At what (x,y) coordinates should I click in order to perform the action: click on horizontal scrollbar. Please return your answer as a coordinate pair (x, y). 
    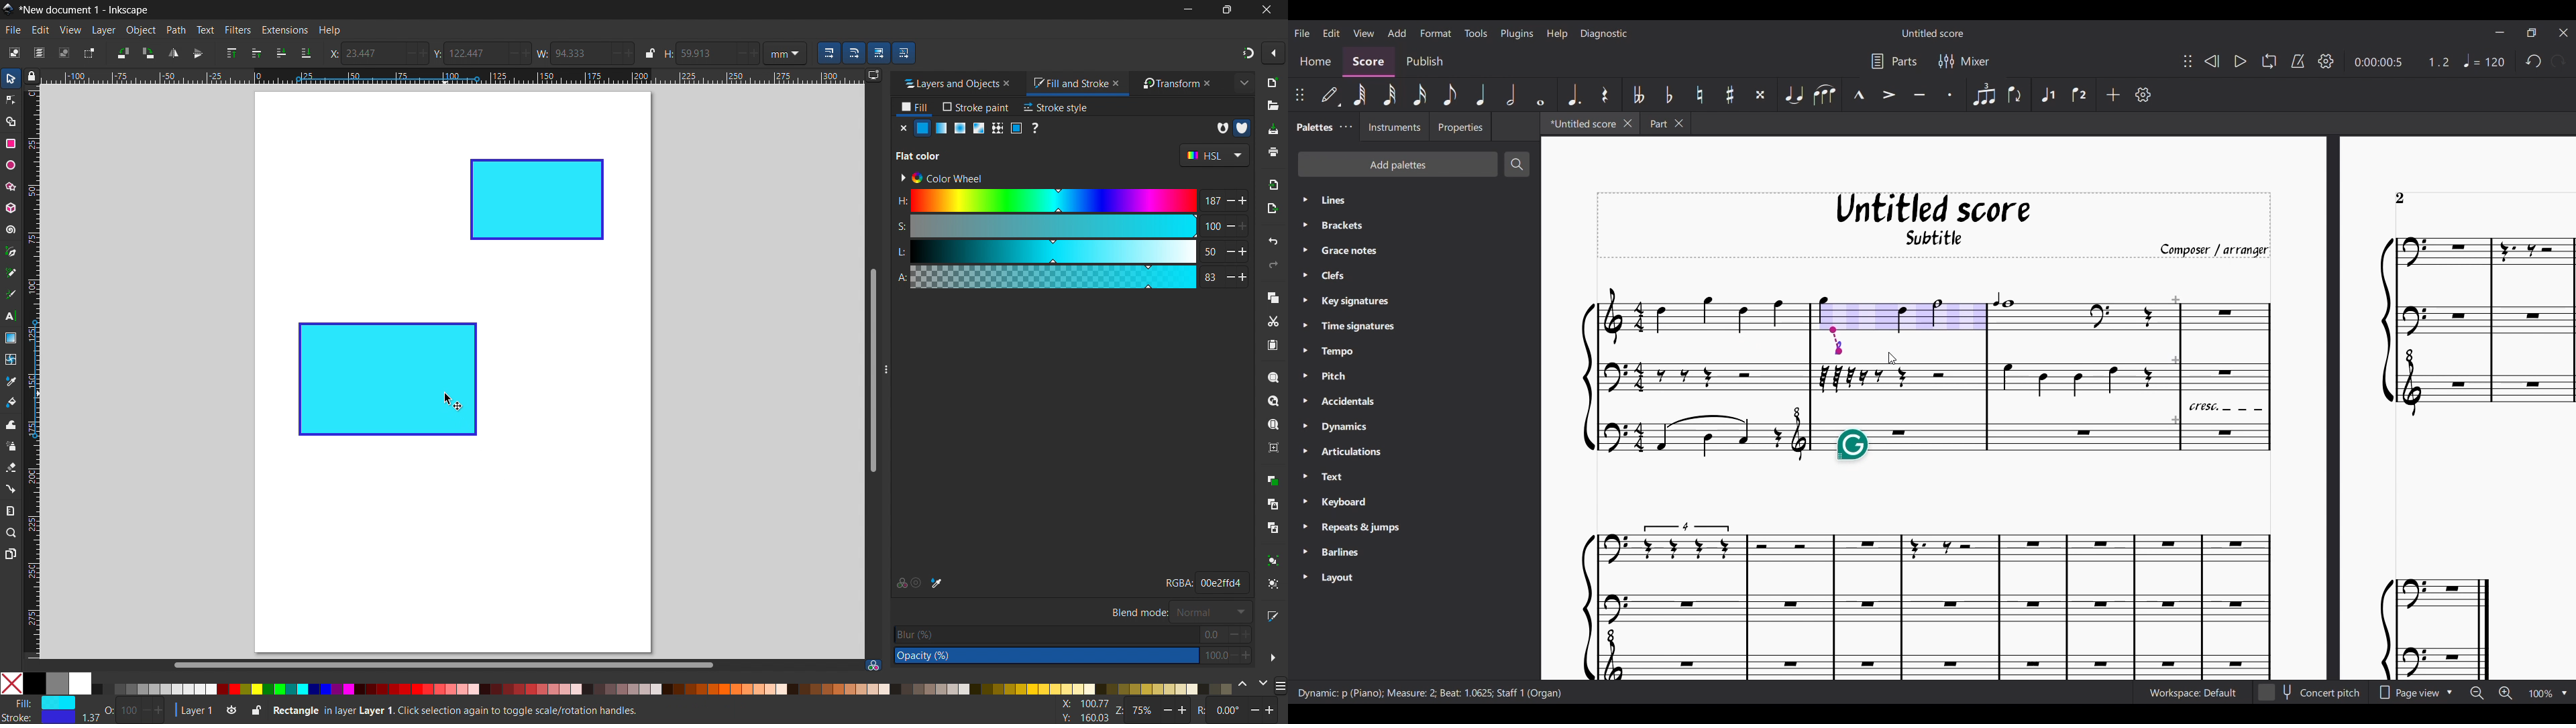
    Looking at the image, I should click on (441, 664).